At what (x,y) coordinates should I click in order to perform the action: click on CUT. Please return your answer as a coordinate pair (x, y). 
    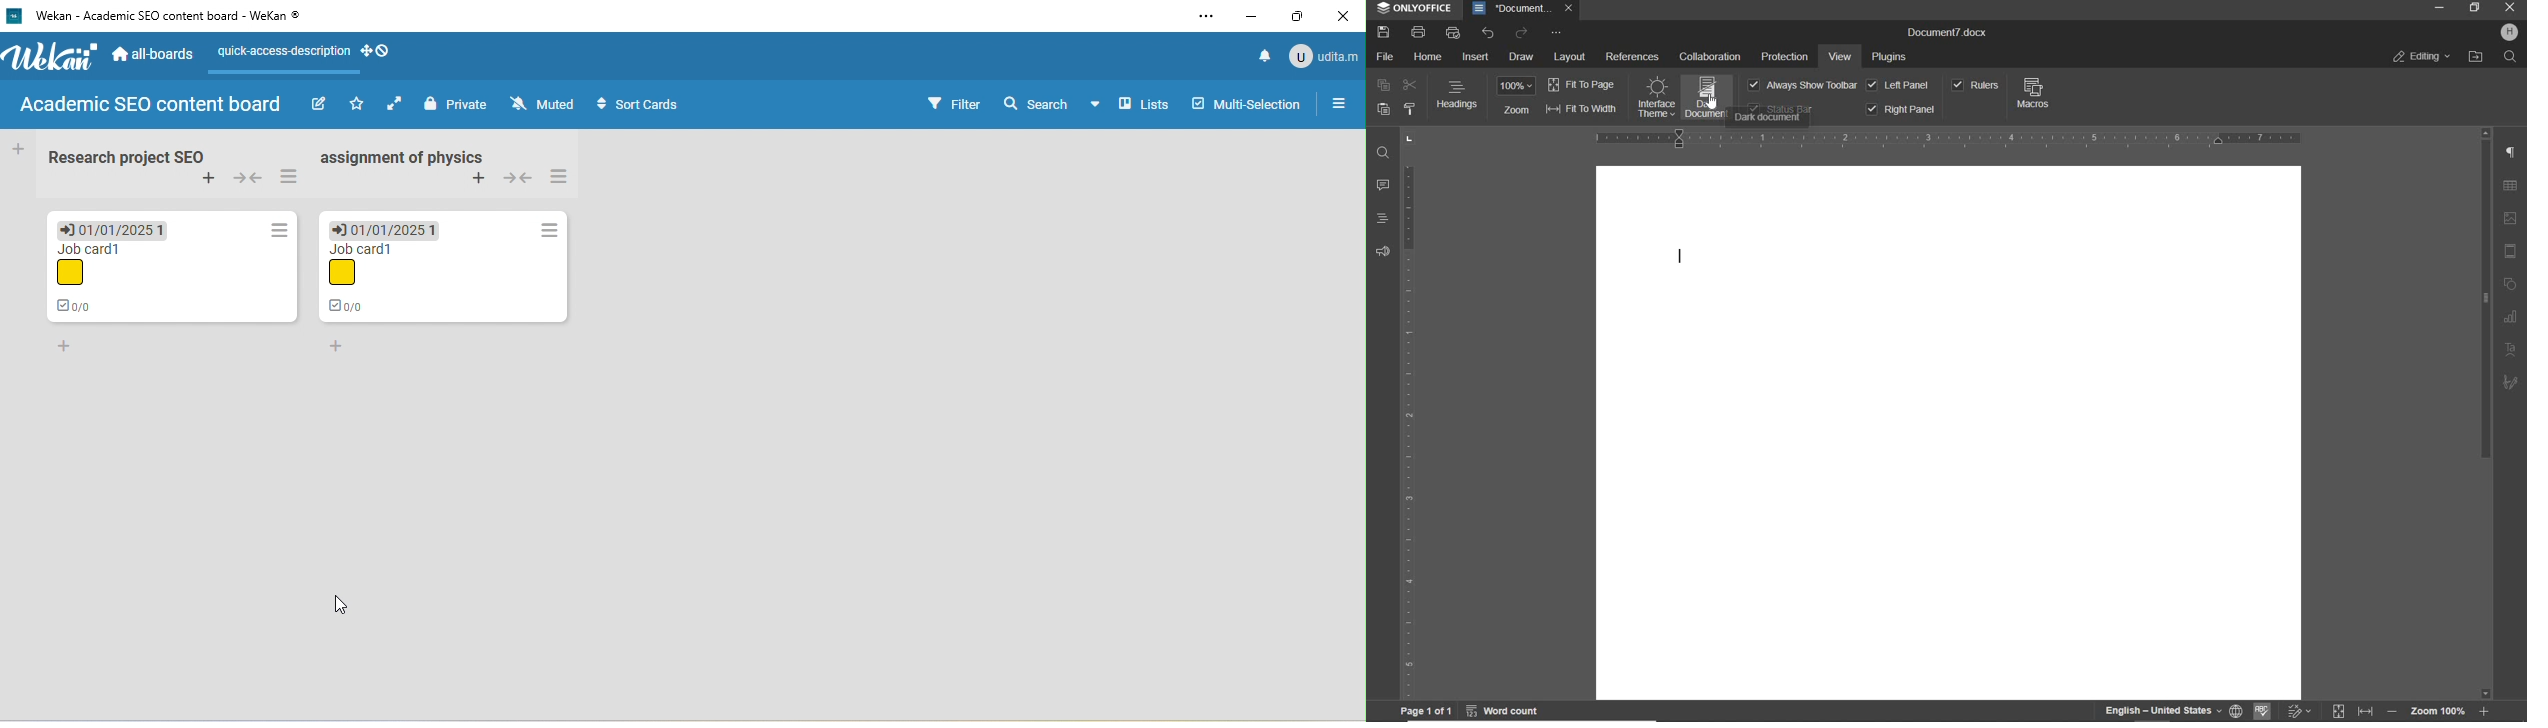
    Looking at the image, I should click on (1412, 85).